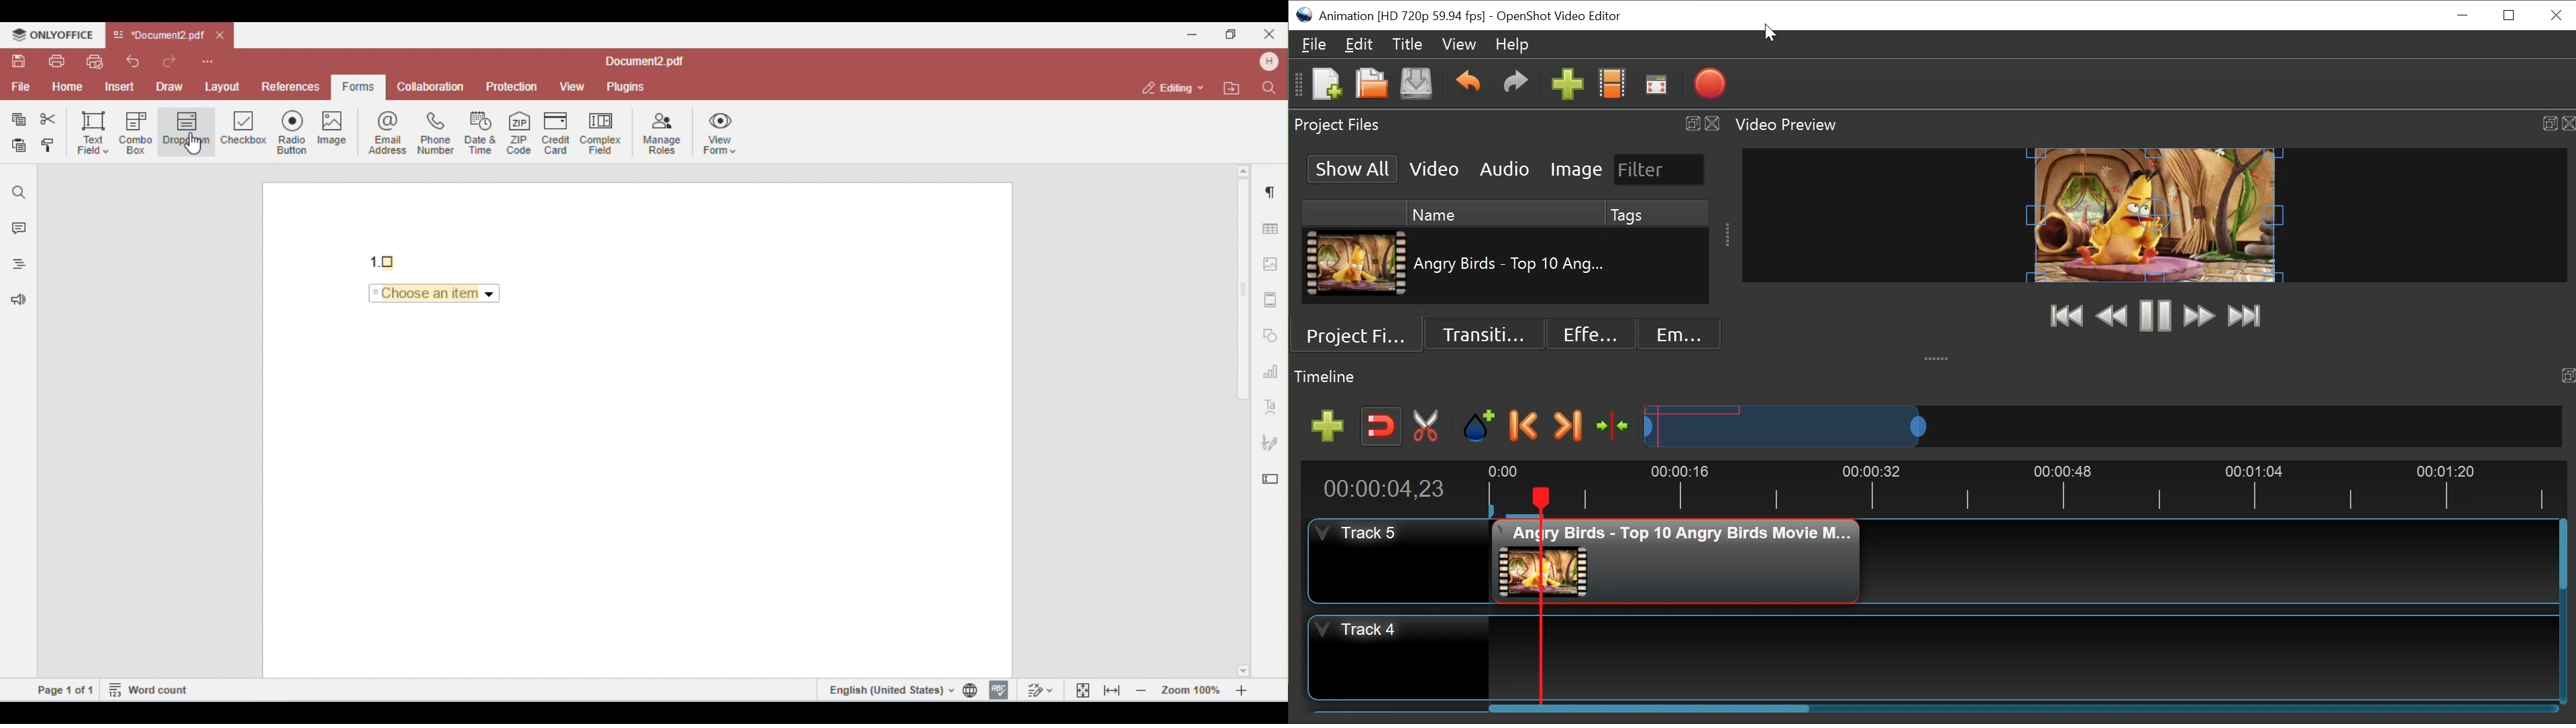 This screenshot has height=728, width=2576. I want to click on Razor, so click(1427, 427).